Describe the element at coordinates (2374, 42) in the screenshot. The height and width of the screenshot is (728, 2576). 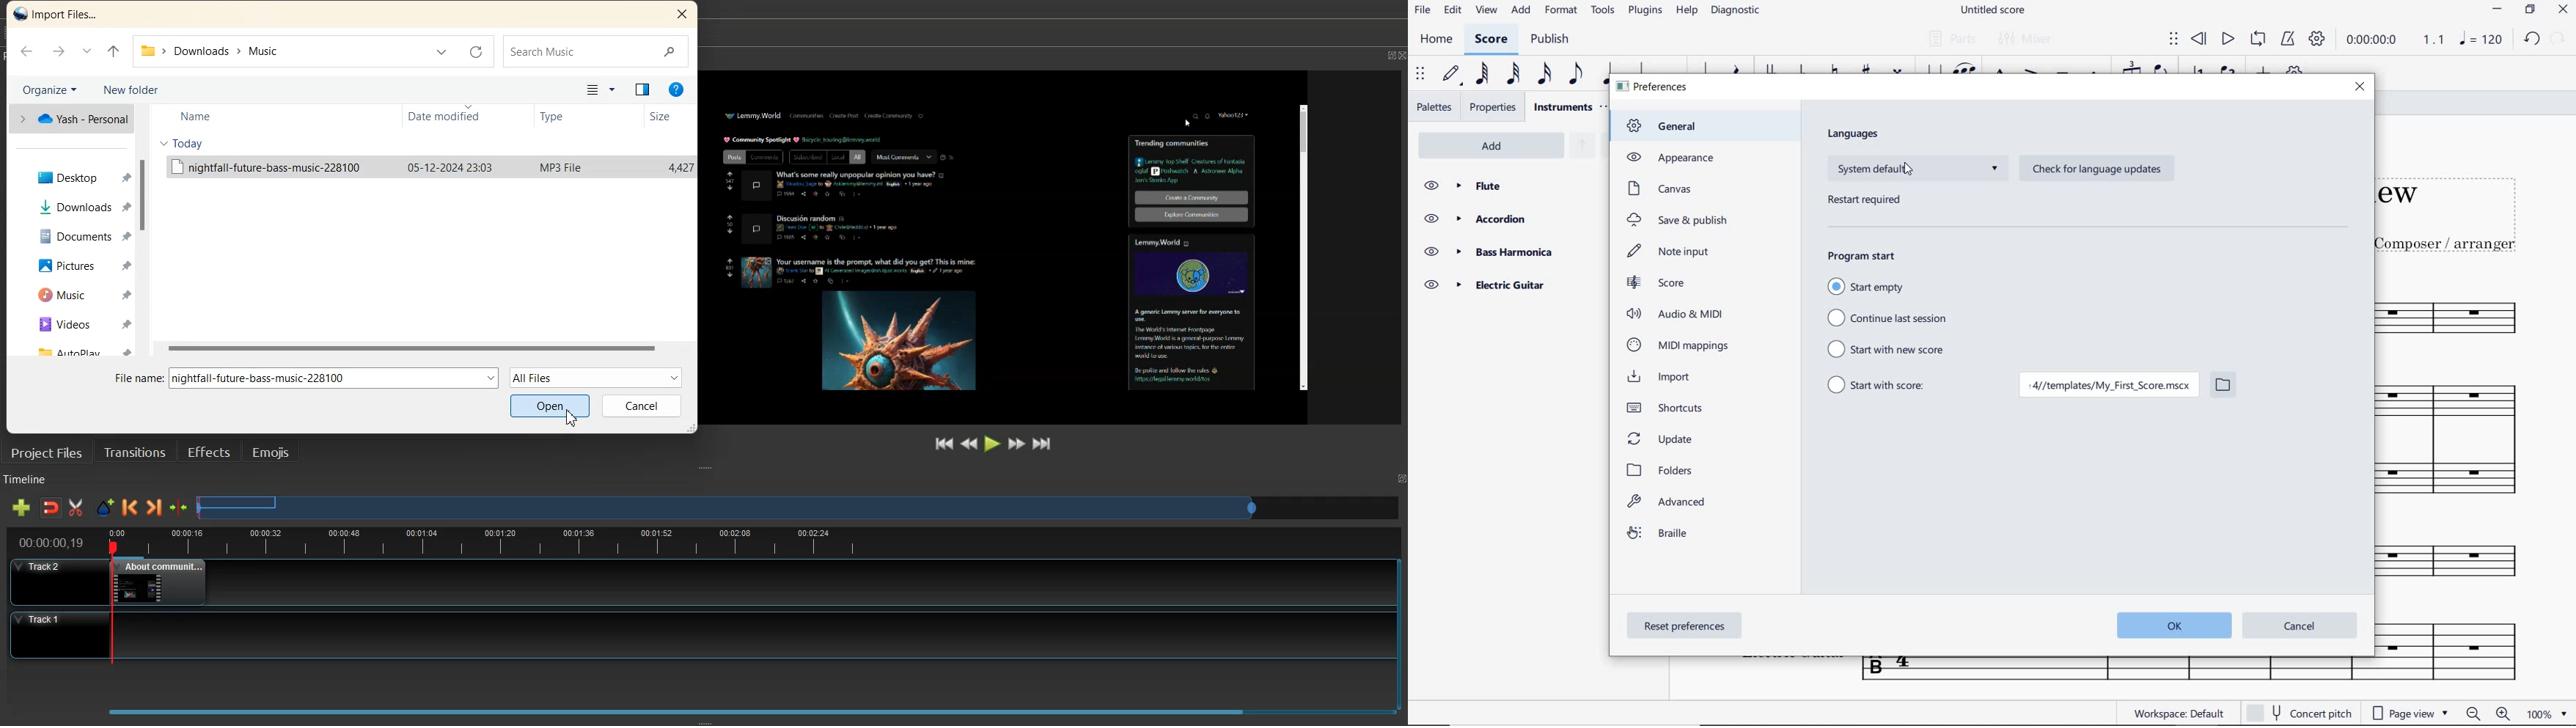
I see `playback time` at that location.